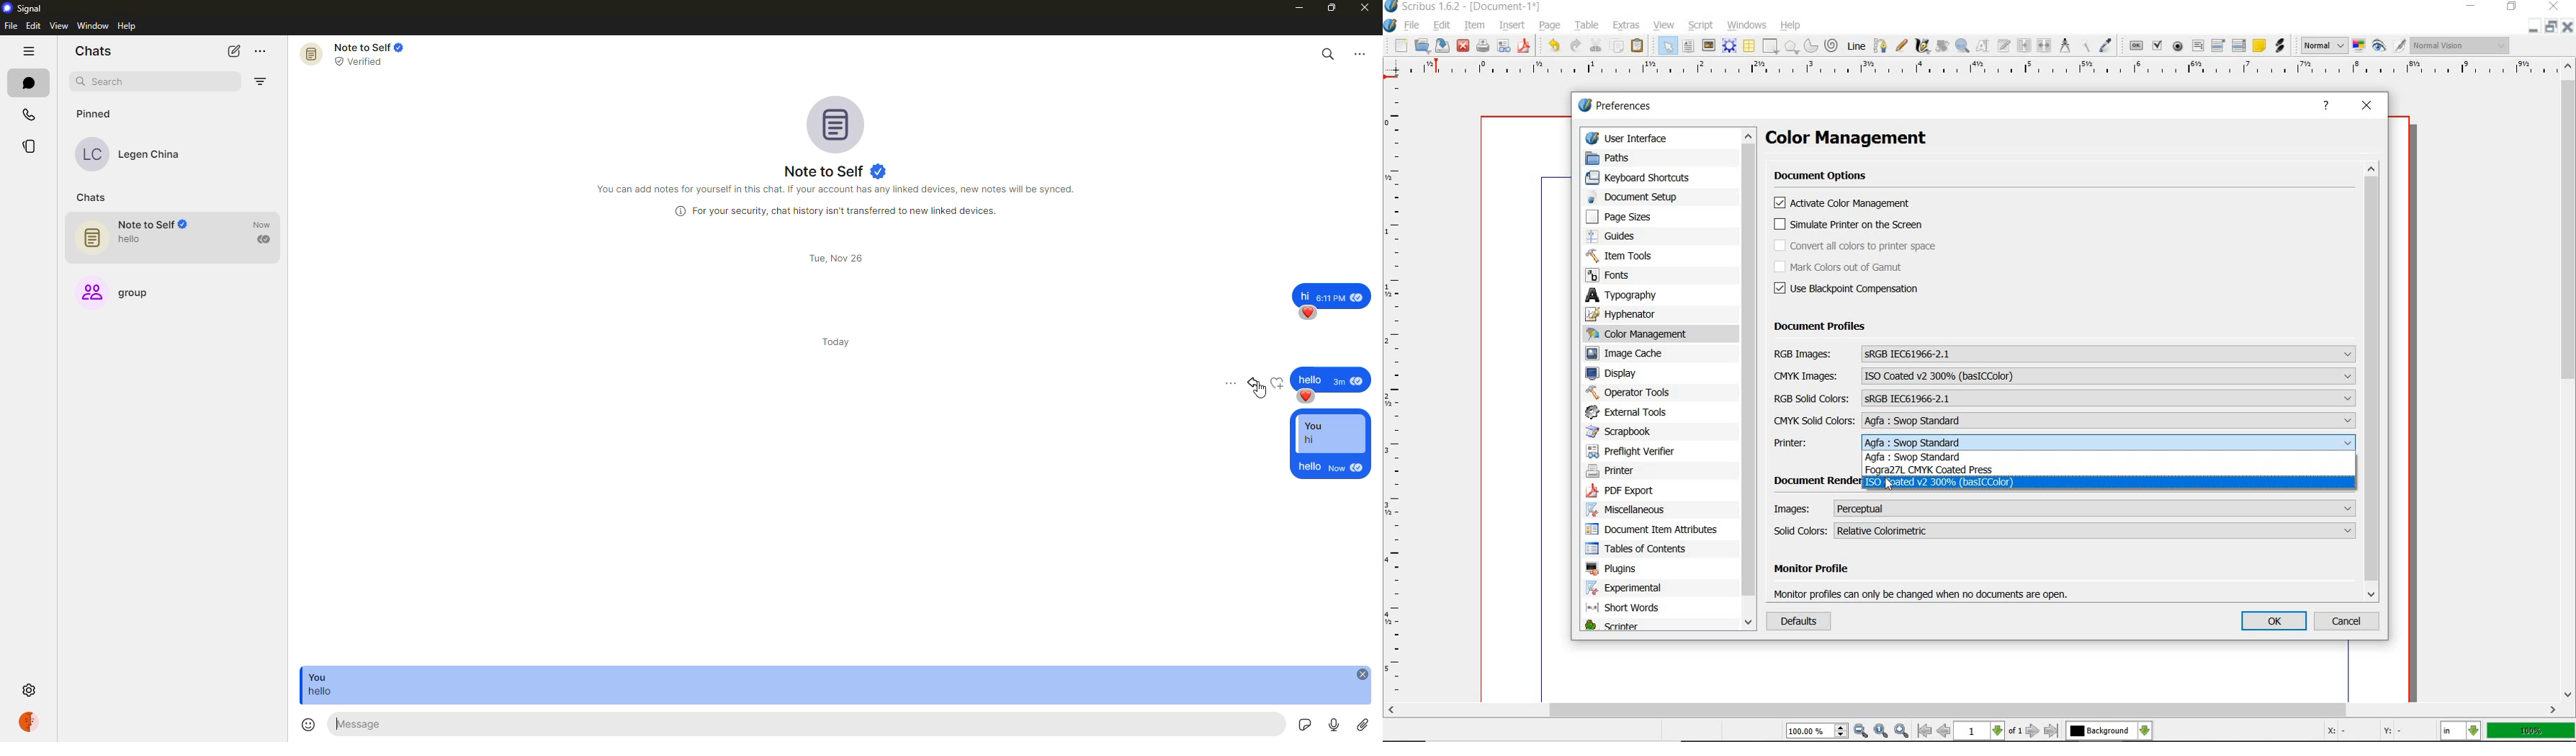 This screenshot has width=2576, height=756. Describe the element at coordinates (2534, 28) in the screenshot. I see `minimize` at that location.